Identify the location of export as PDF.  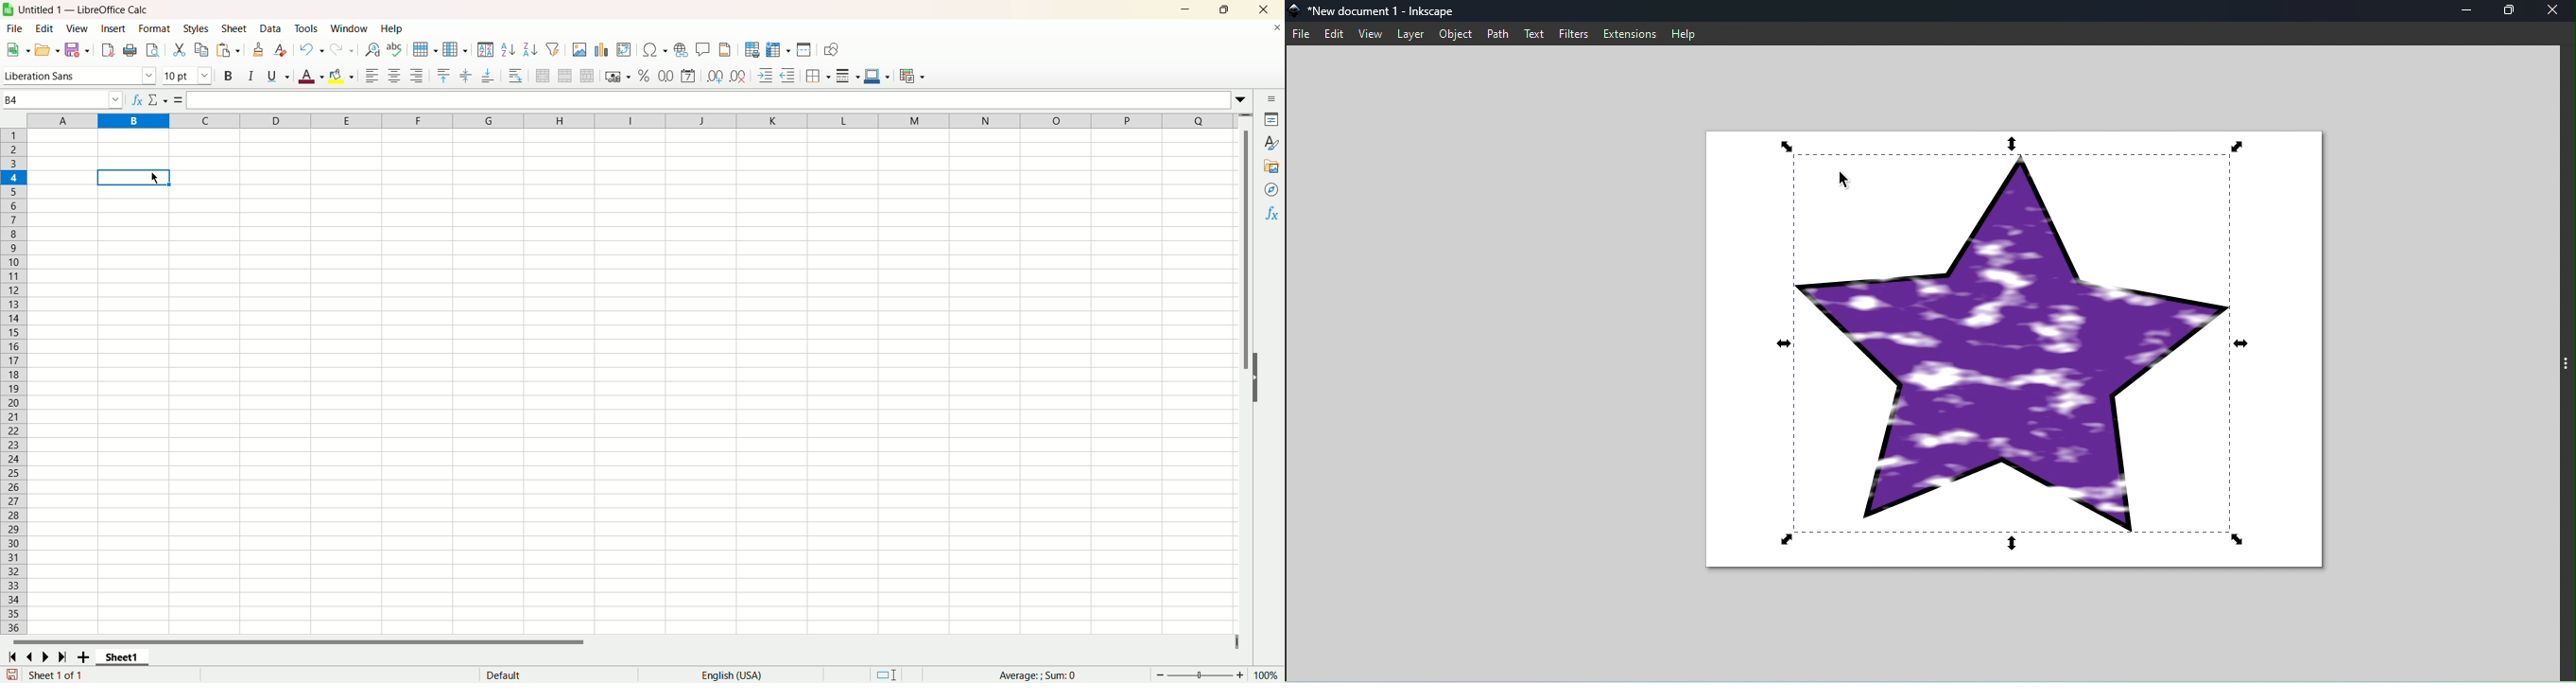
(108, 50).